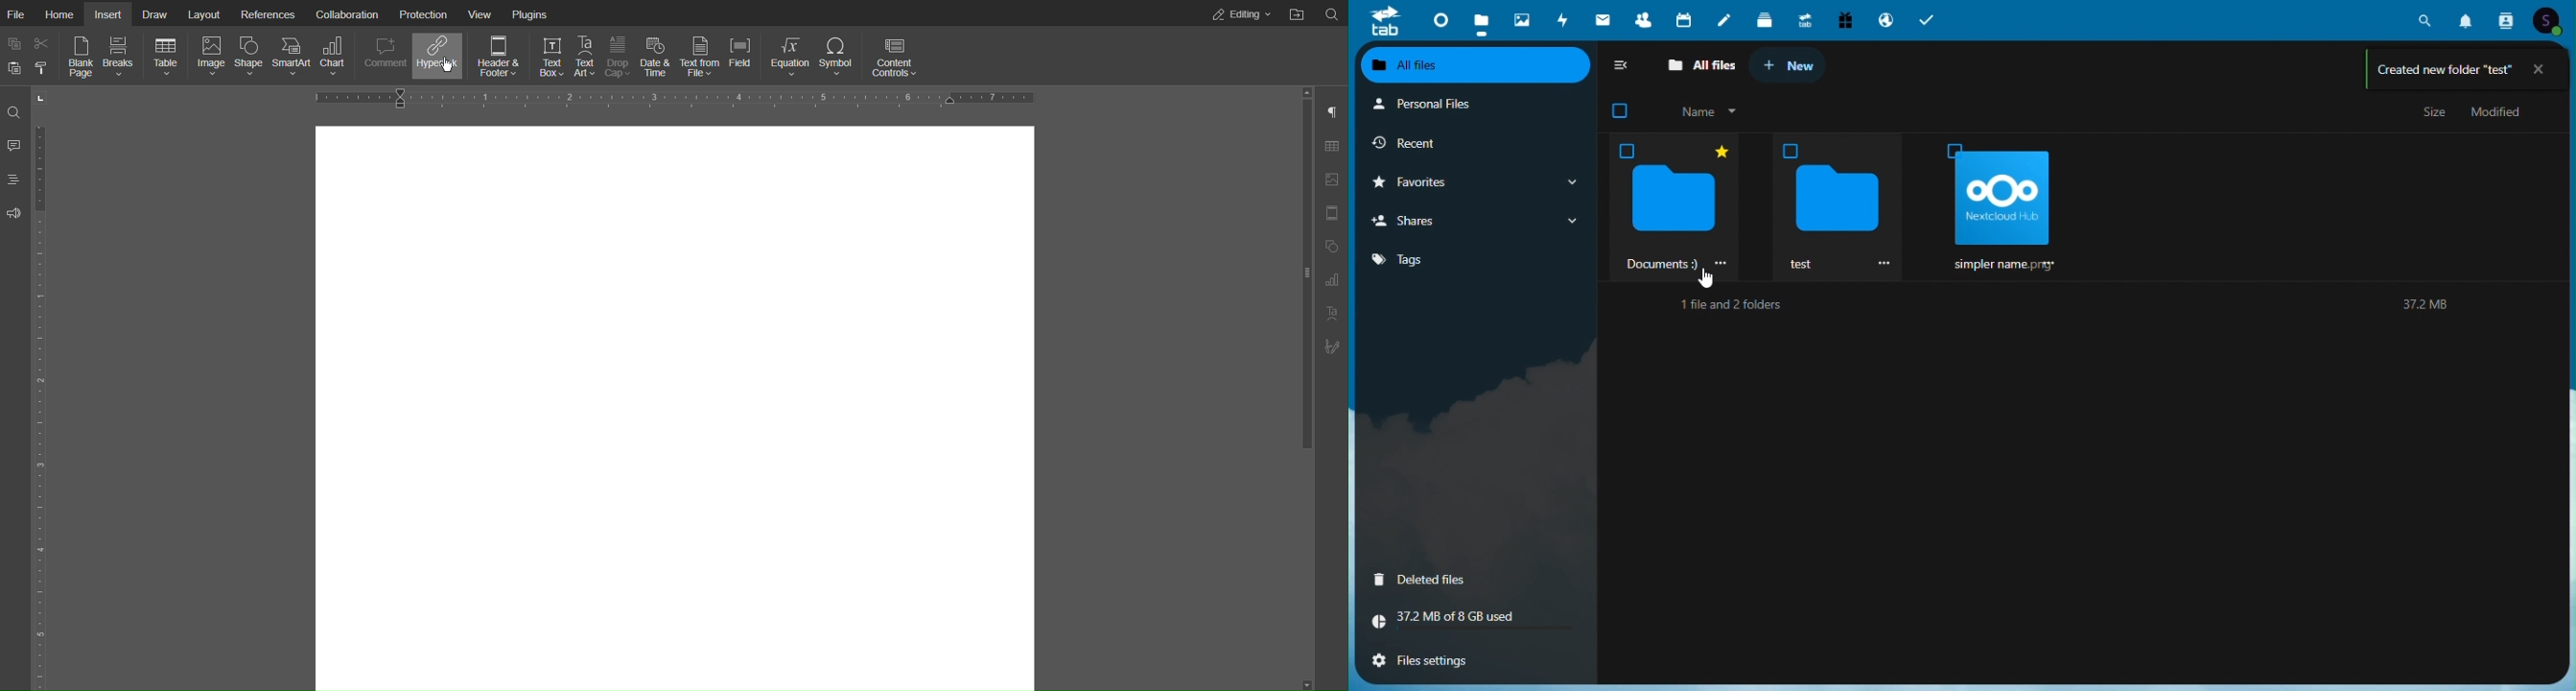  I want to click on Contacts, so click(2507, 18).